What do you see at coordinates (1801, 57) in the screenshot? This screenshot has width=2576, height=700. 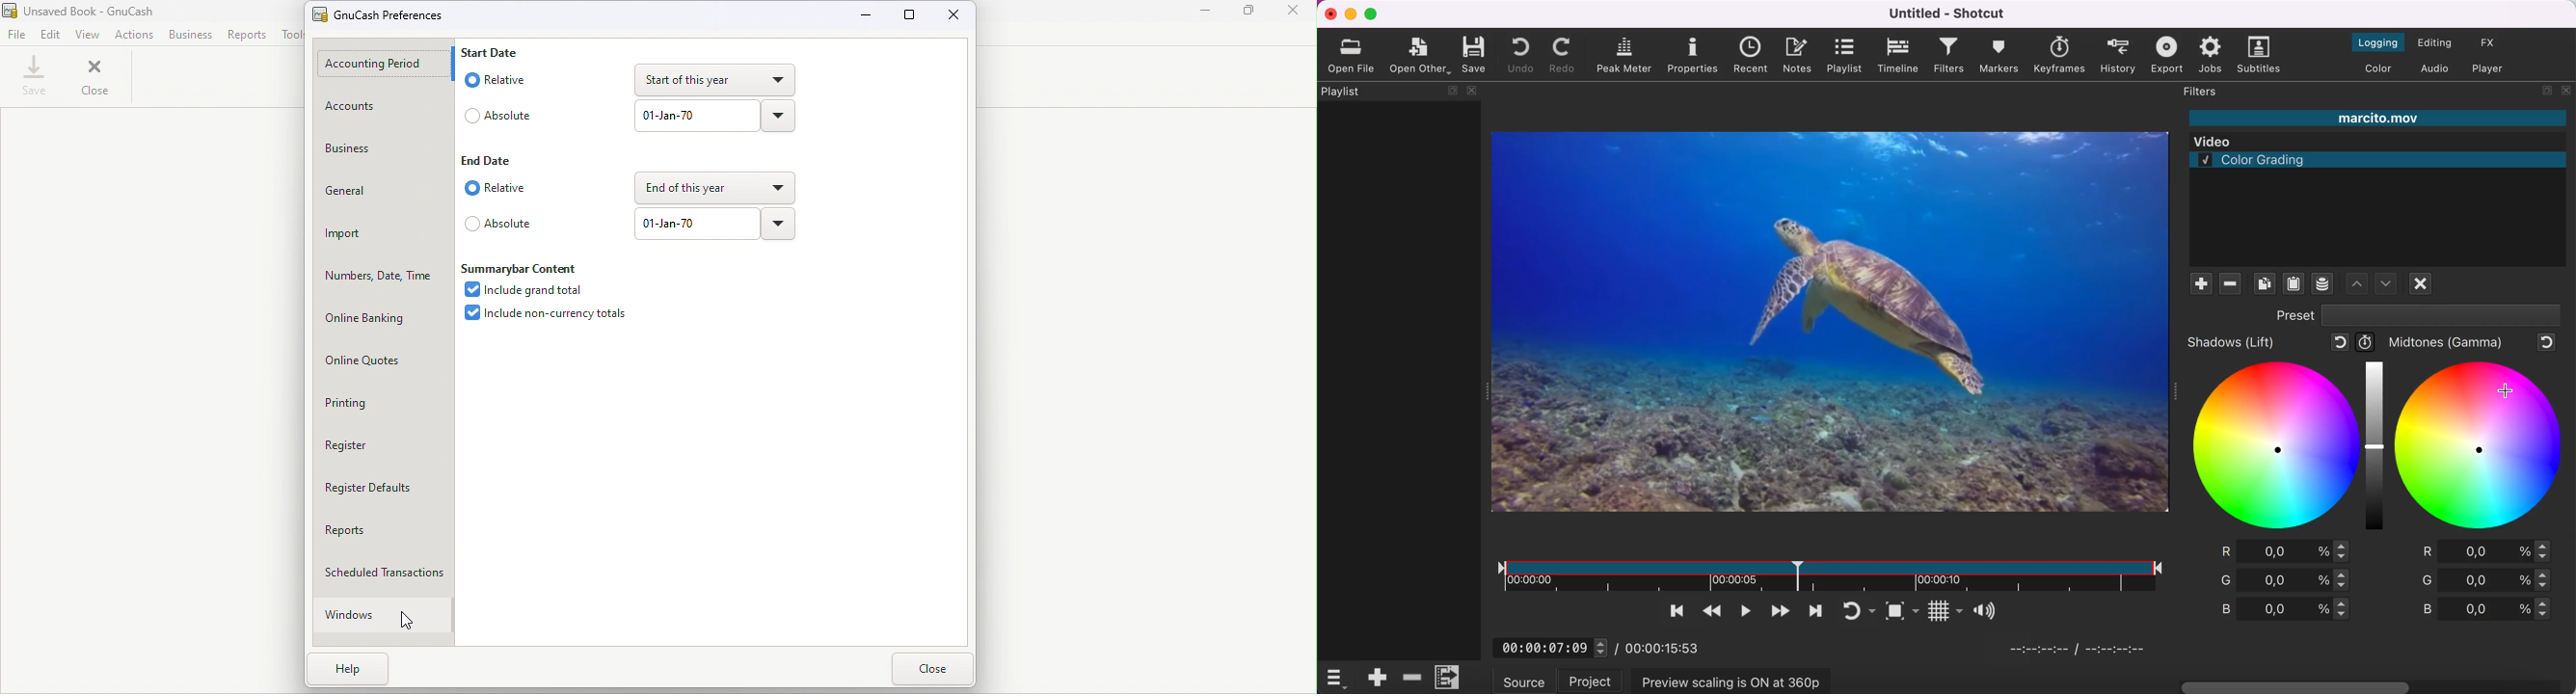 I see `notes` at bounding box center [1801, 57].